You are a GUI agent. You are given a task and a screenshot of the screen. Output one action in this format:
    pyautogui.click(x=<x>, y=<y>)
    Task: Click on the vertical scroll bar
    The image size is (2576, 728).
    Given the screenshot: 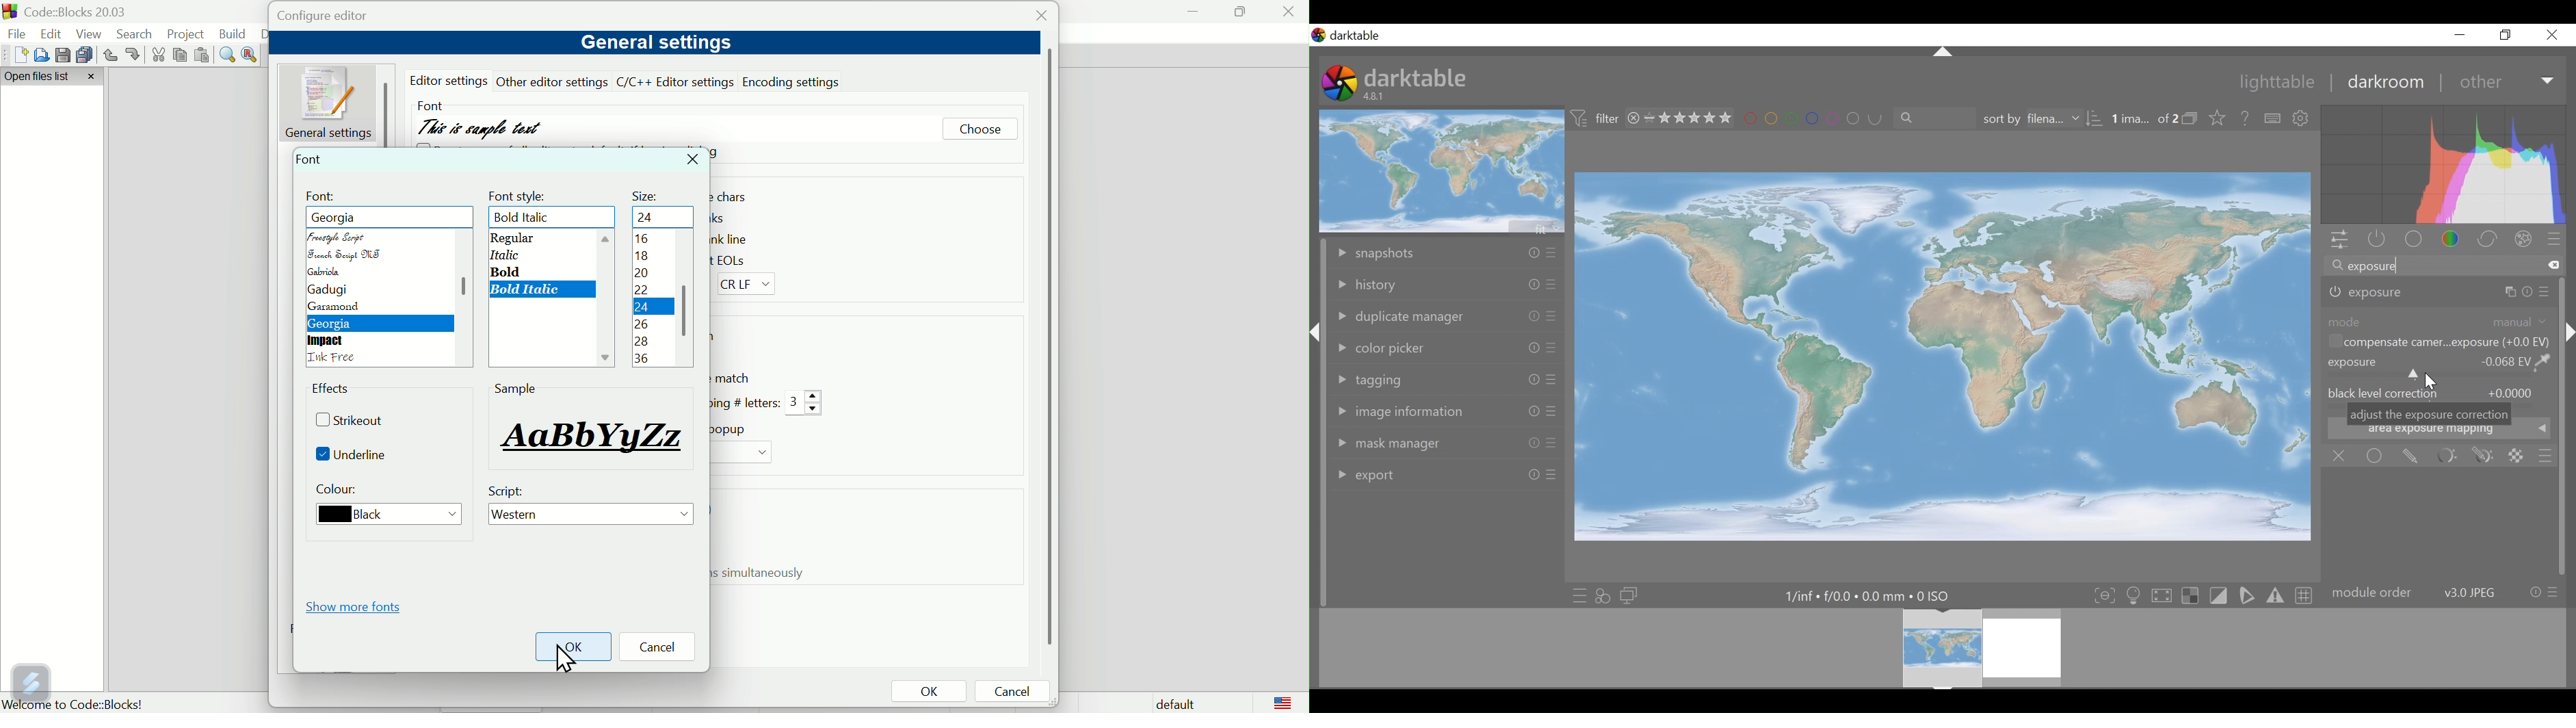 What is the action you would take?
    pyautogui.click(x=1318, y=481)
    